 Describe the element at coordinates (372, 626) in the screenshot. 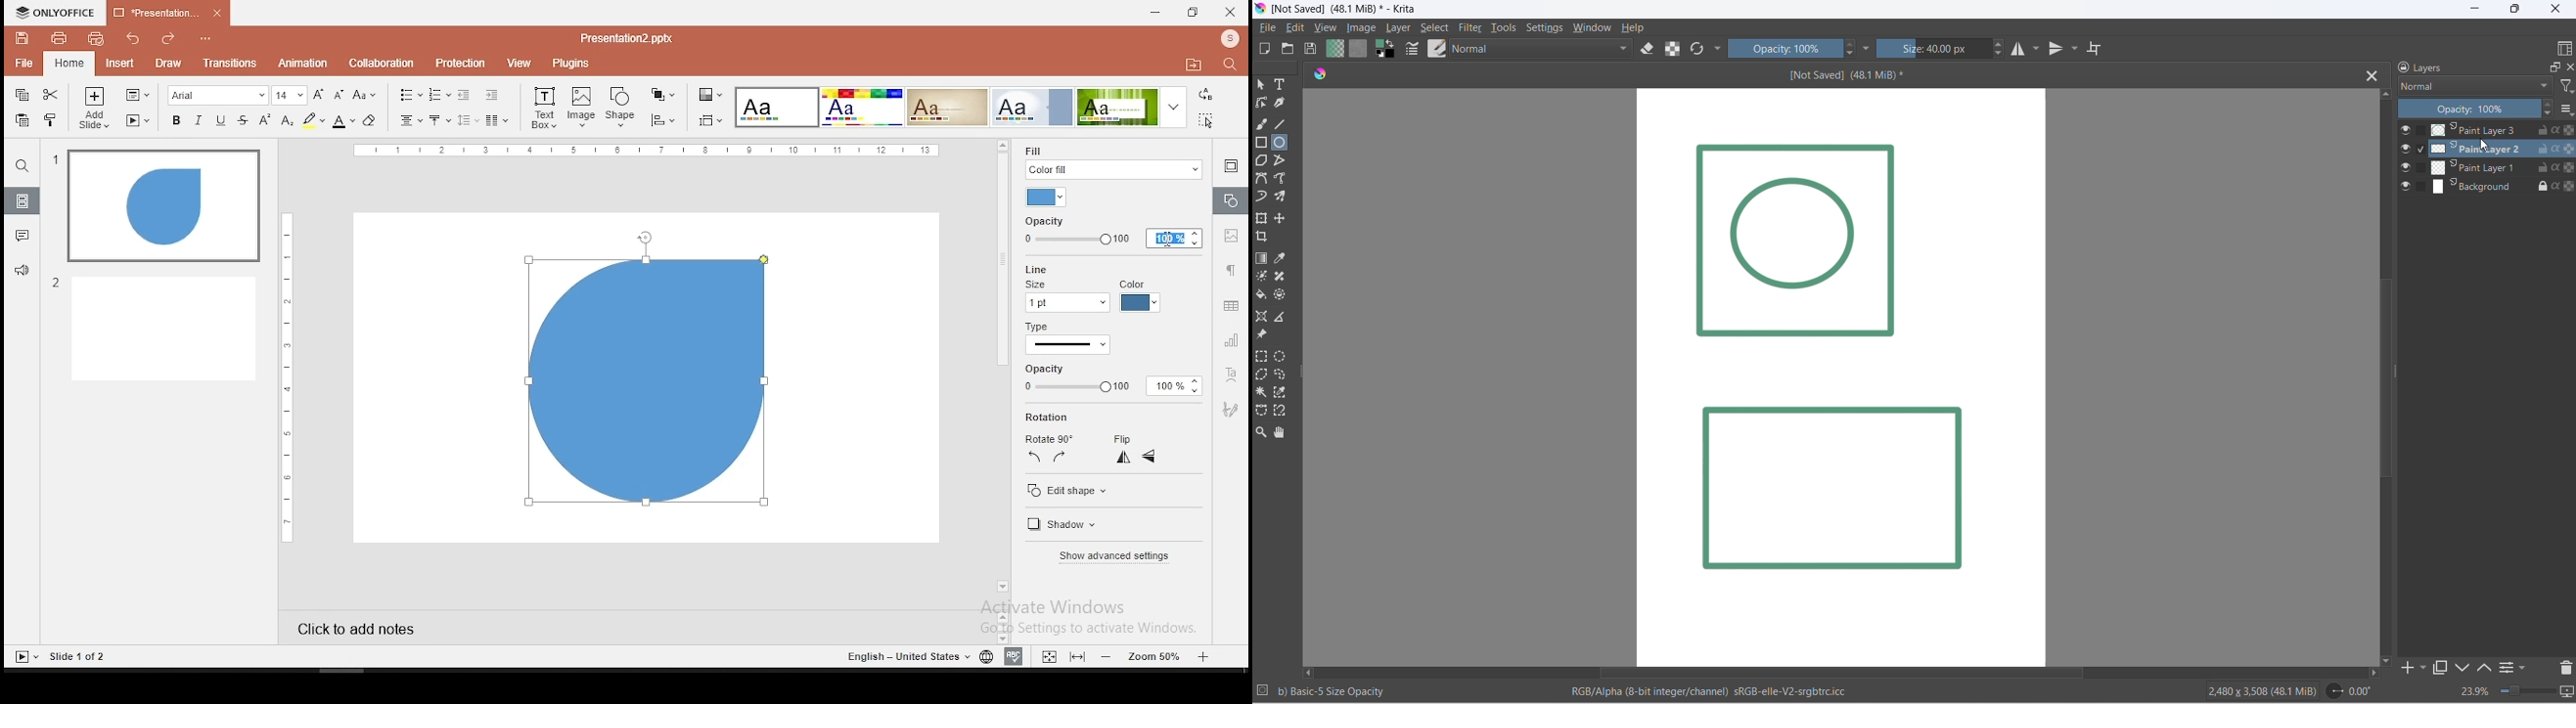

I see `click to add notes` at that location.